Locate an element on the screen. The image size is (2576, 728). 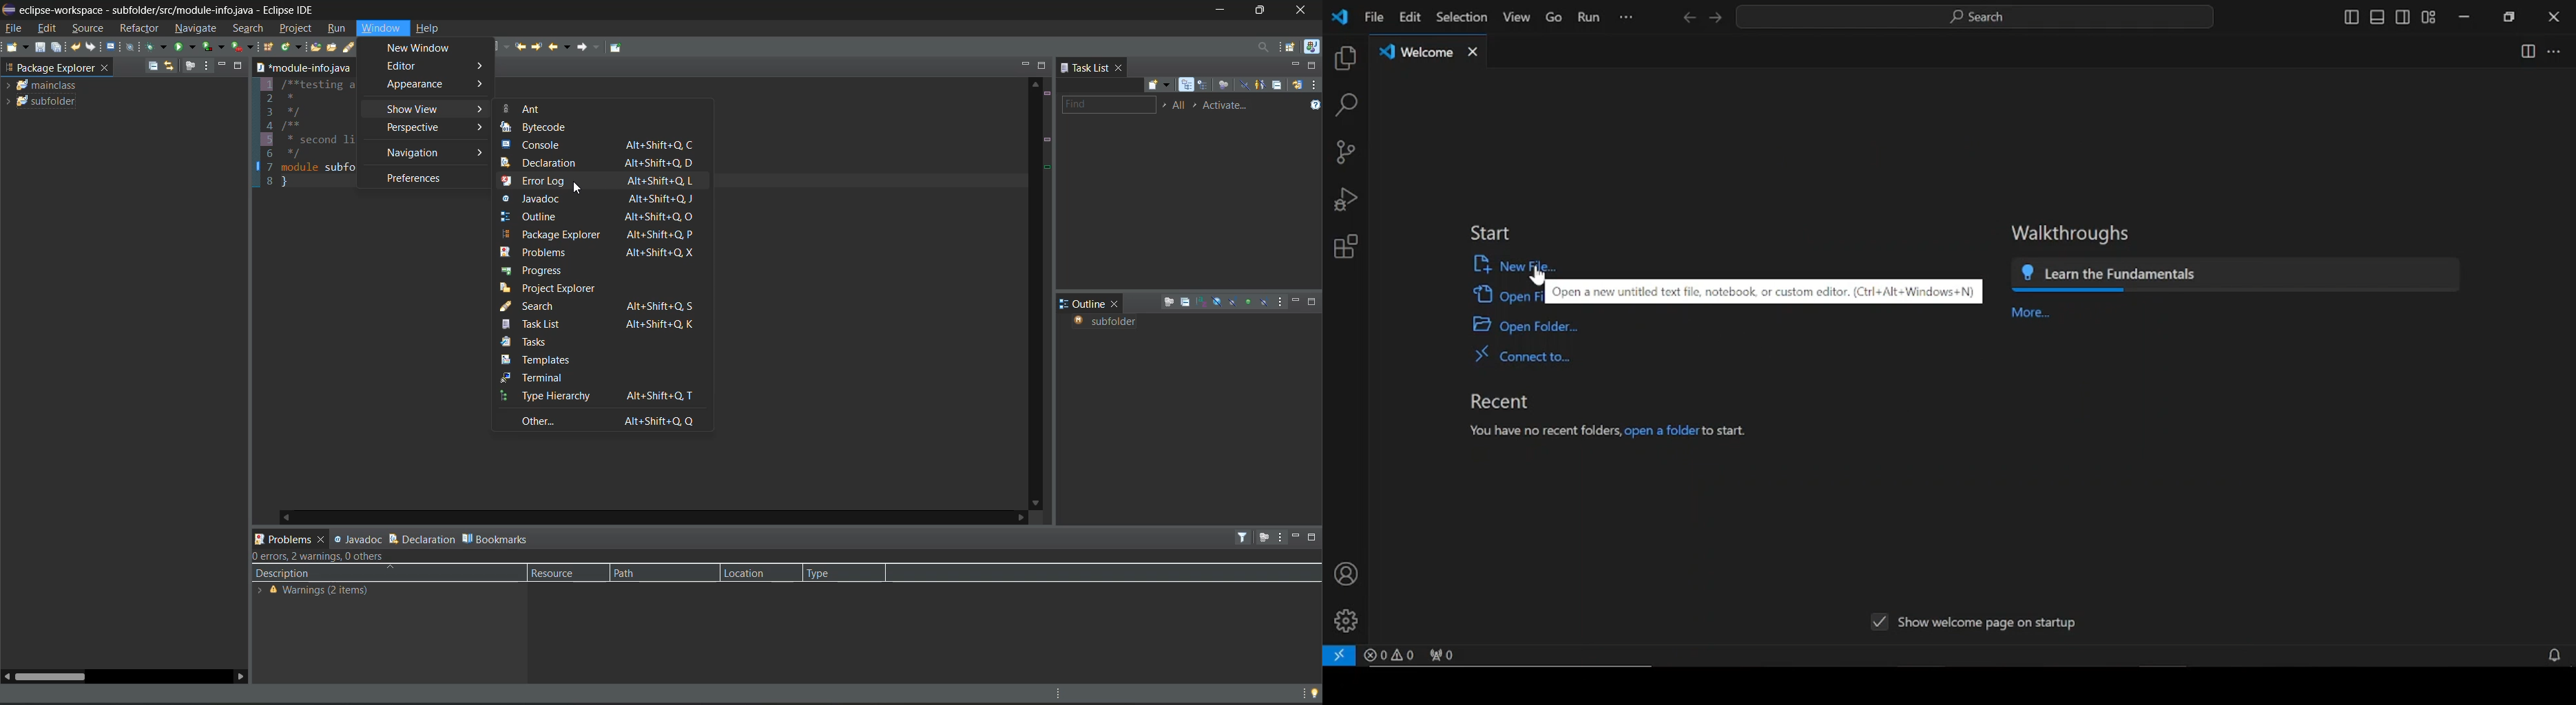
collapse all is located at coordinates (154, 65).